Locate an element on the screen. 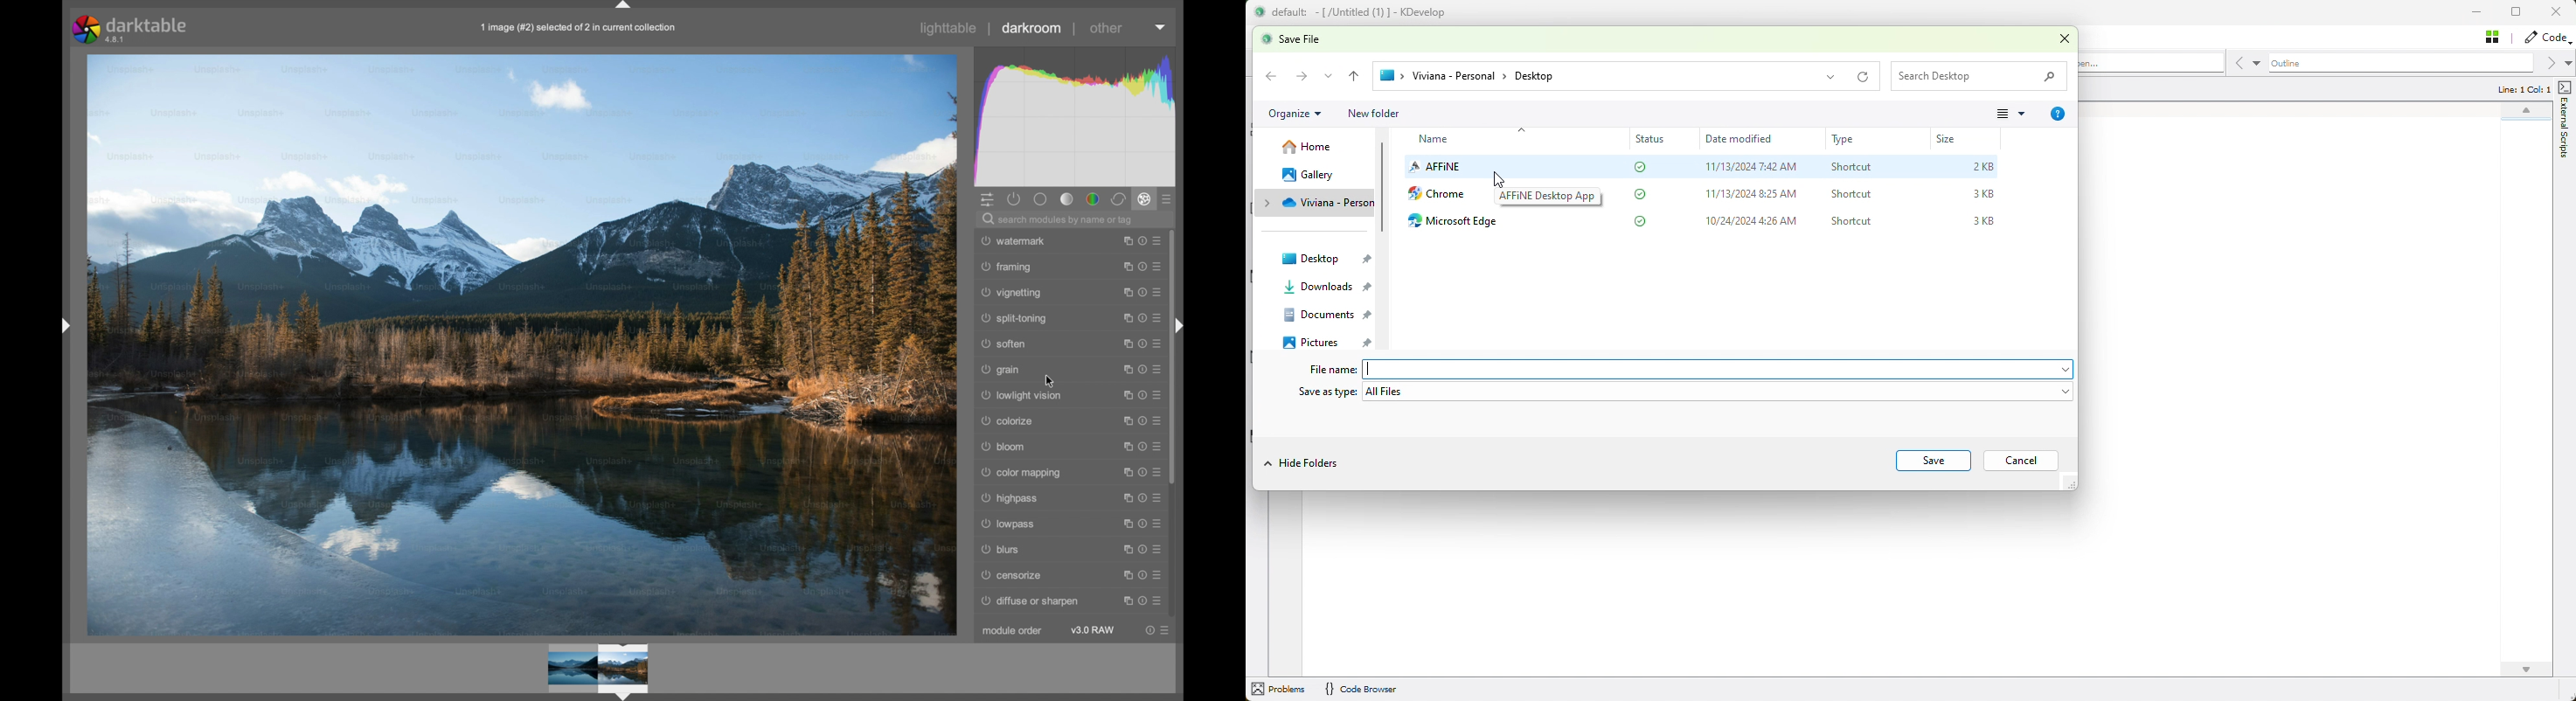 This screenshot has width=2576, height=728. Stash is located at coordinates (2494, 36).